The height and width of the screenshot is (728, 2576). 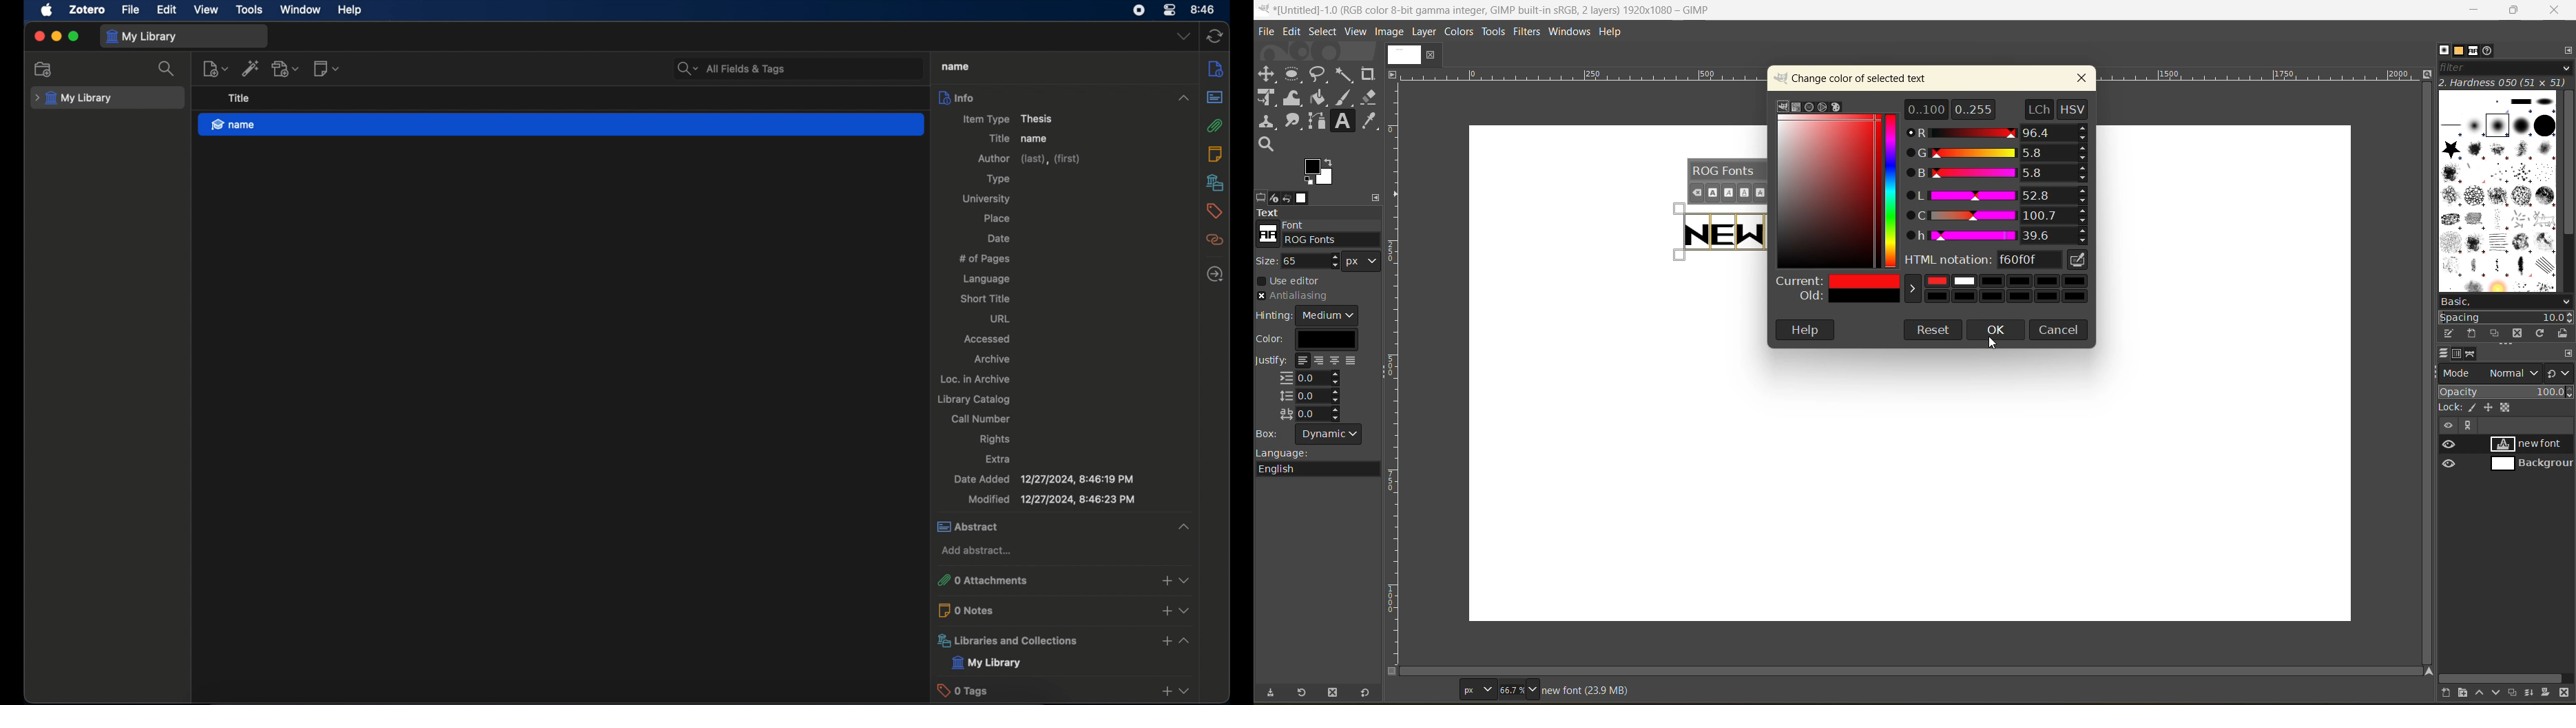 What do you see at coordinates (1215, 126) in the screenshot?
I see `attachments` at bounding box center [1215, 126].